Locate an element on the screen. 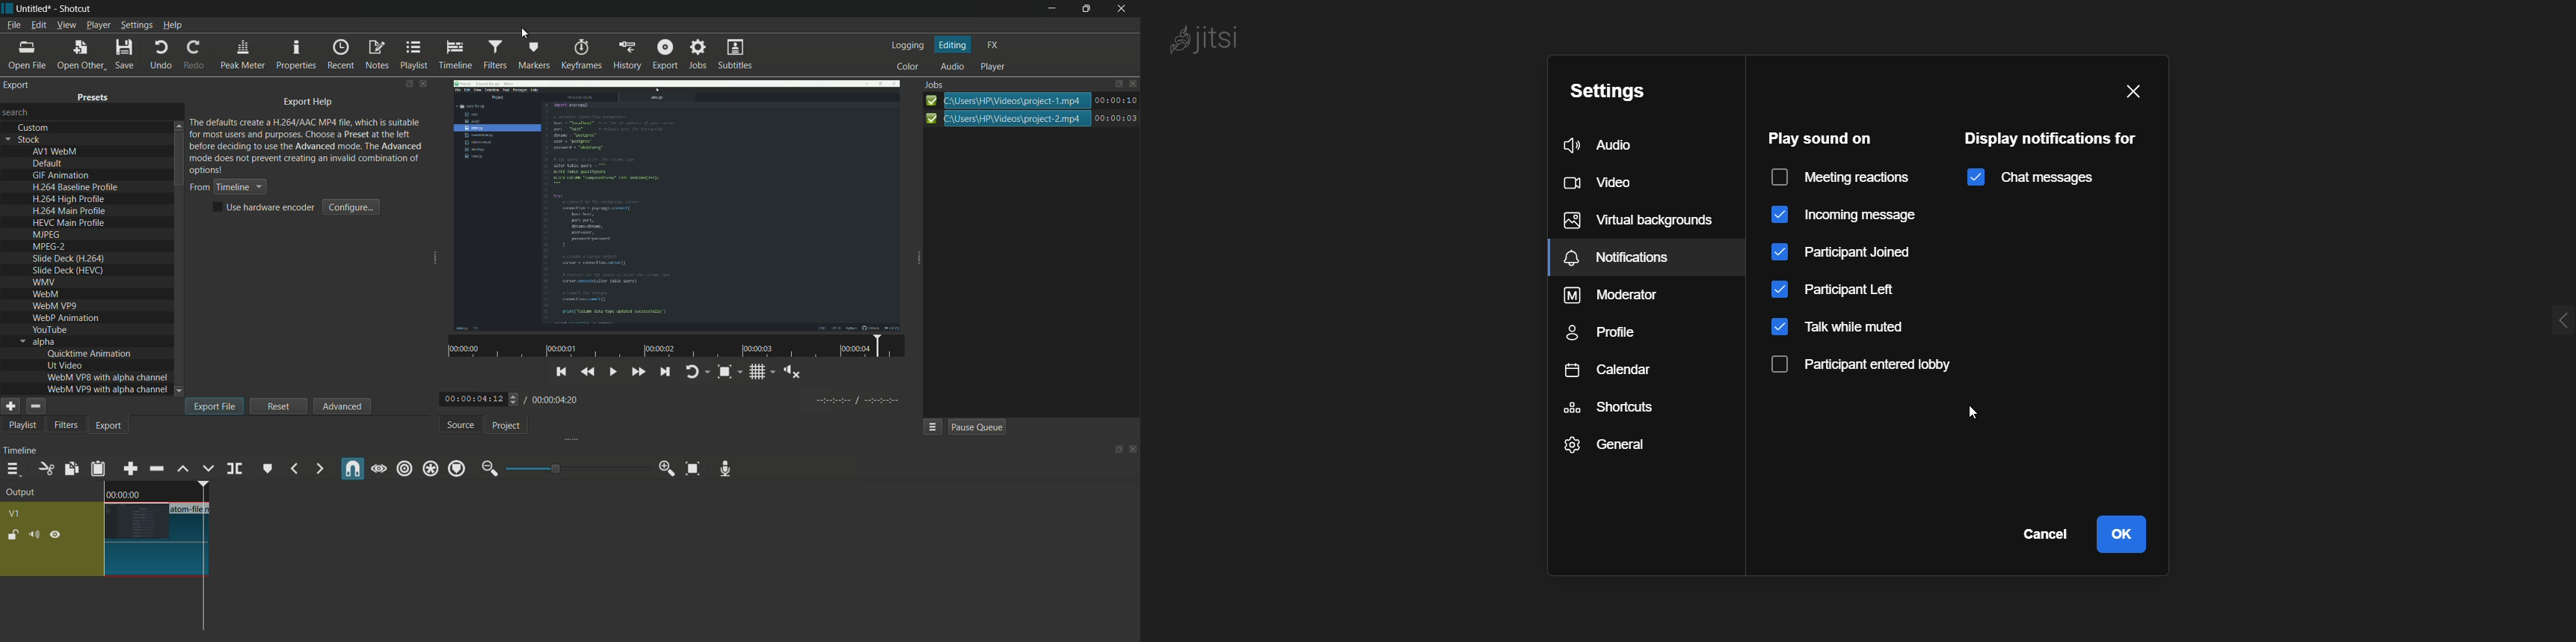 Image resolution: width=2576 pixels, height=644 pixels. Play sound on is located at coordinates (1816, 137).